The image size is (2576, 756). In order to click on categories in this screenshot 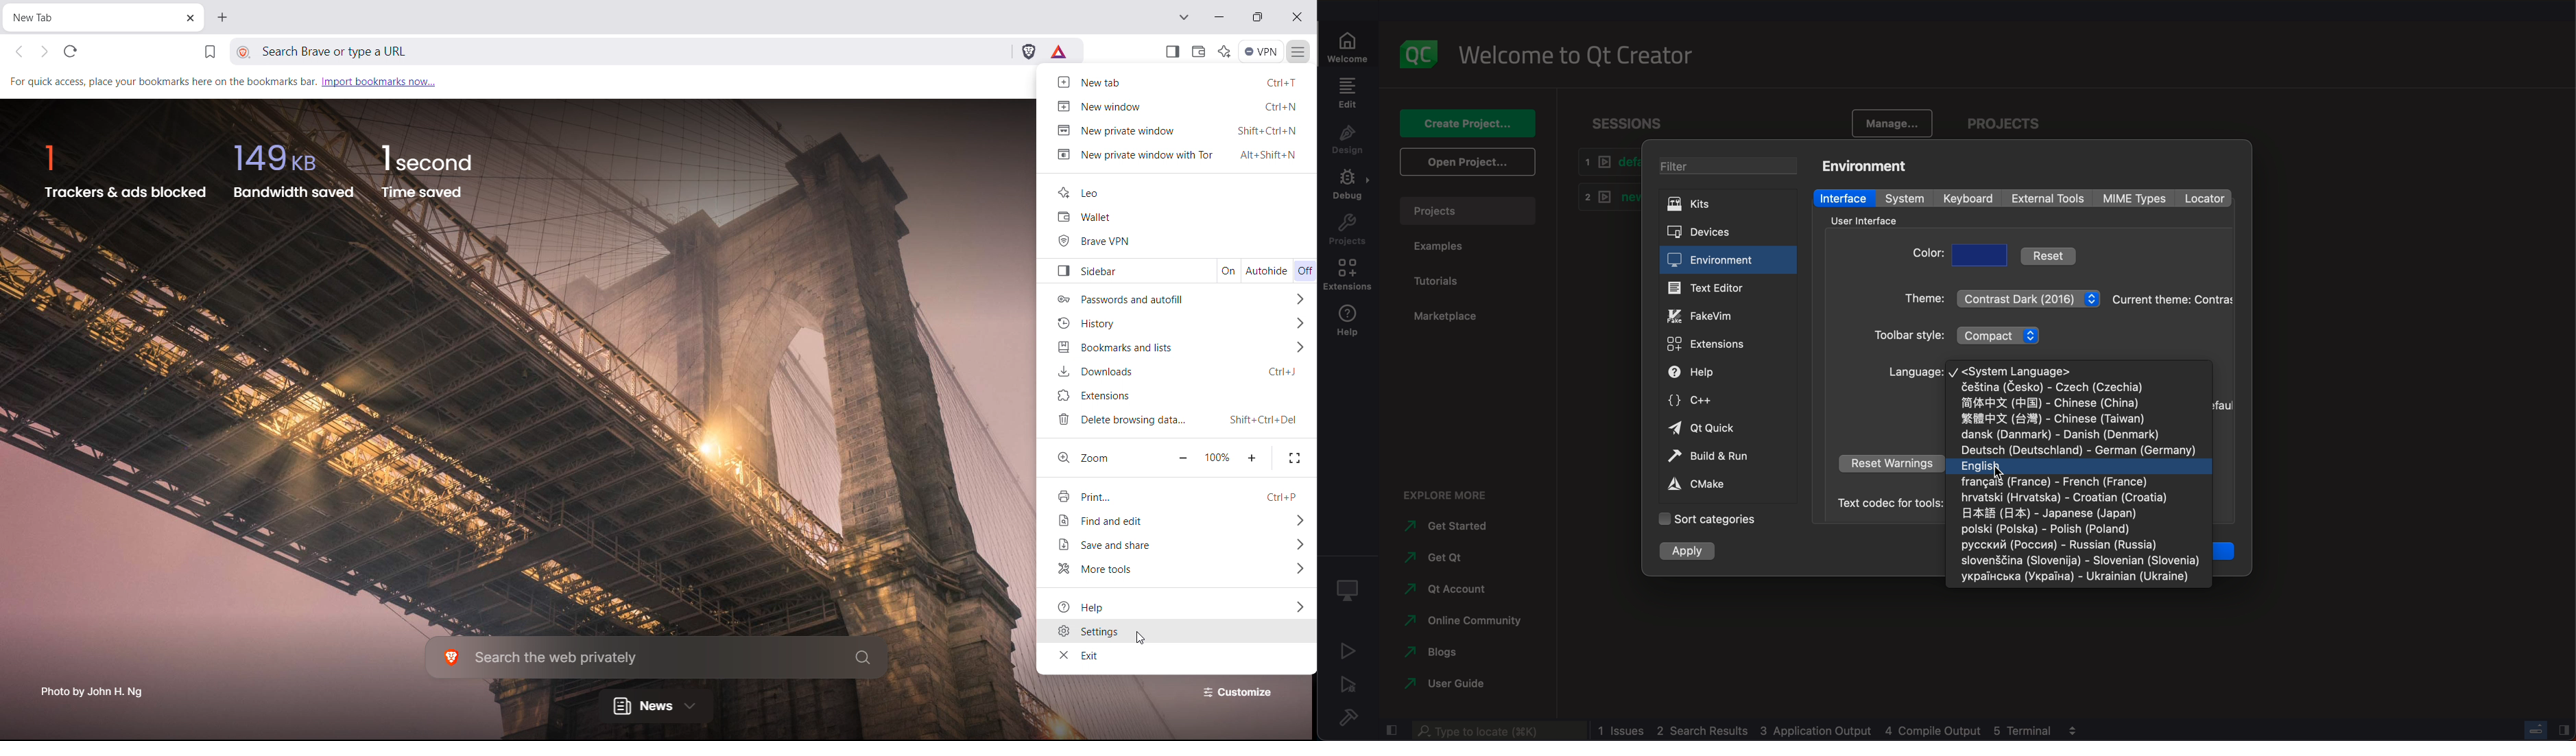, I will do `click(1713, 519)`.